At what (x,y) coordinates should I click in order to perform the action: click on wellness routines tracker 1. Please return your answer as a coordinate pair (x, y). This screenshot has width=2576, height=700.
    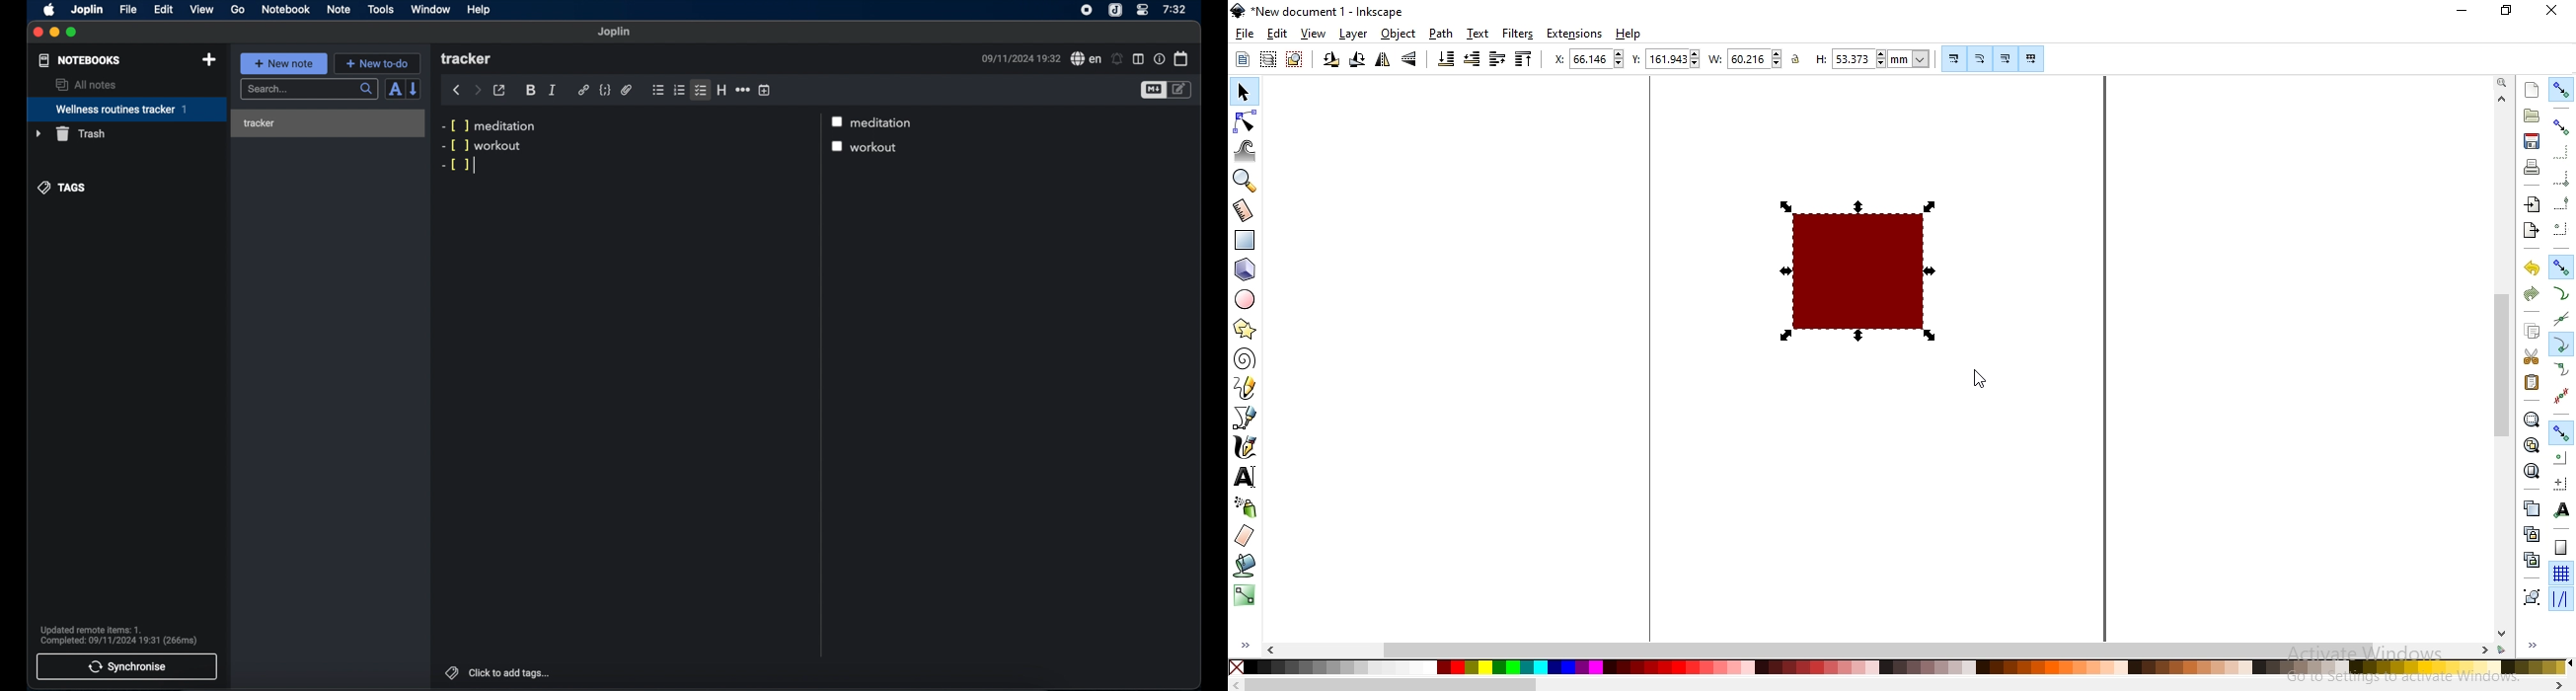
    Looking at the image, I should click on (126, 110).